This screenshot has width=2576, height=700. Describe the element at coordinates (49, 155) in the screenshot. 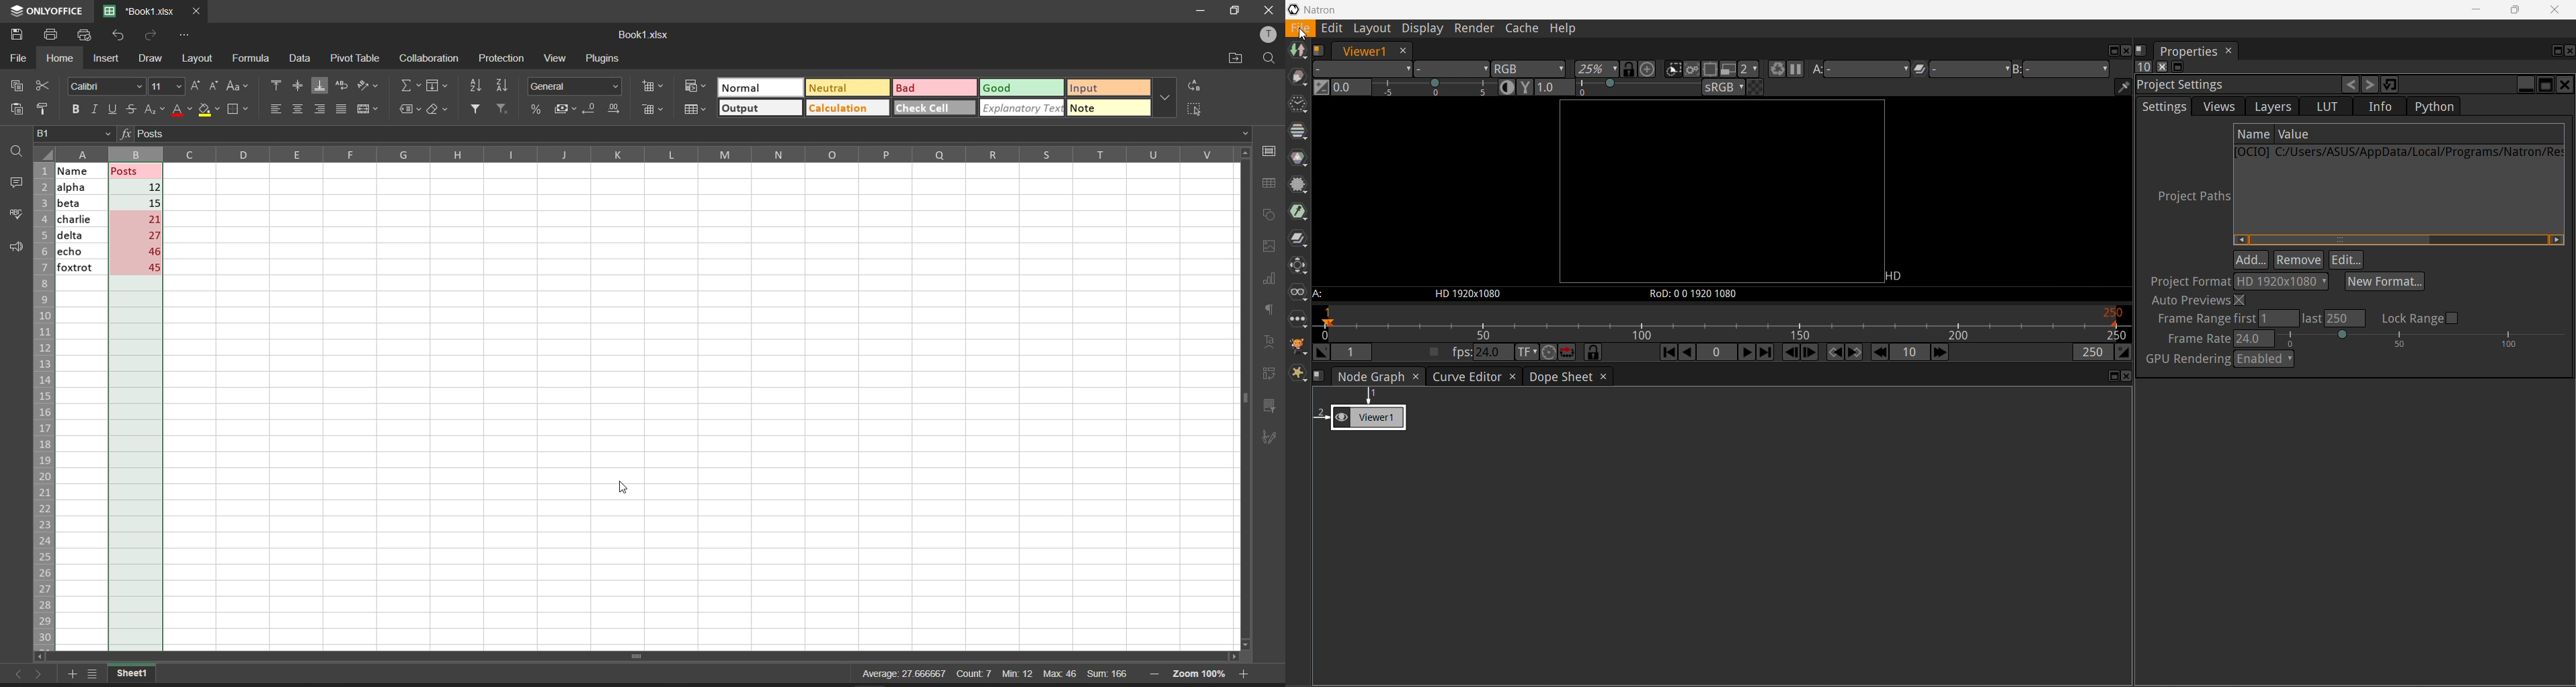

I see `select all` at that location.